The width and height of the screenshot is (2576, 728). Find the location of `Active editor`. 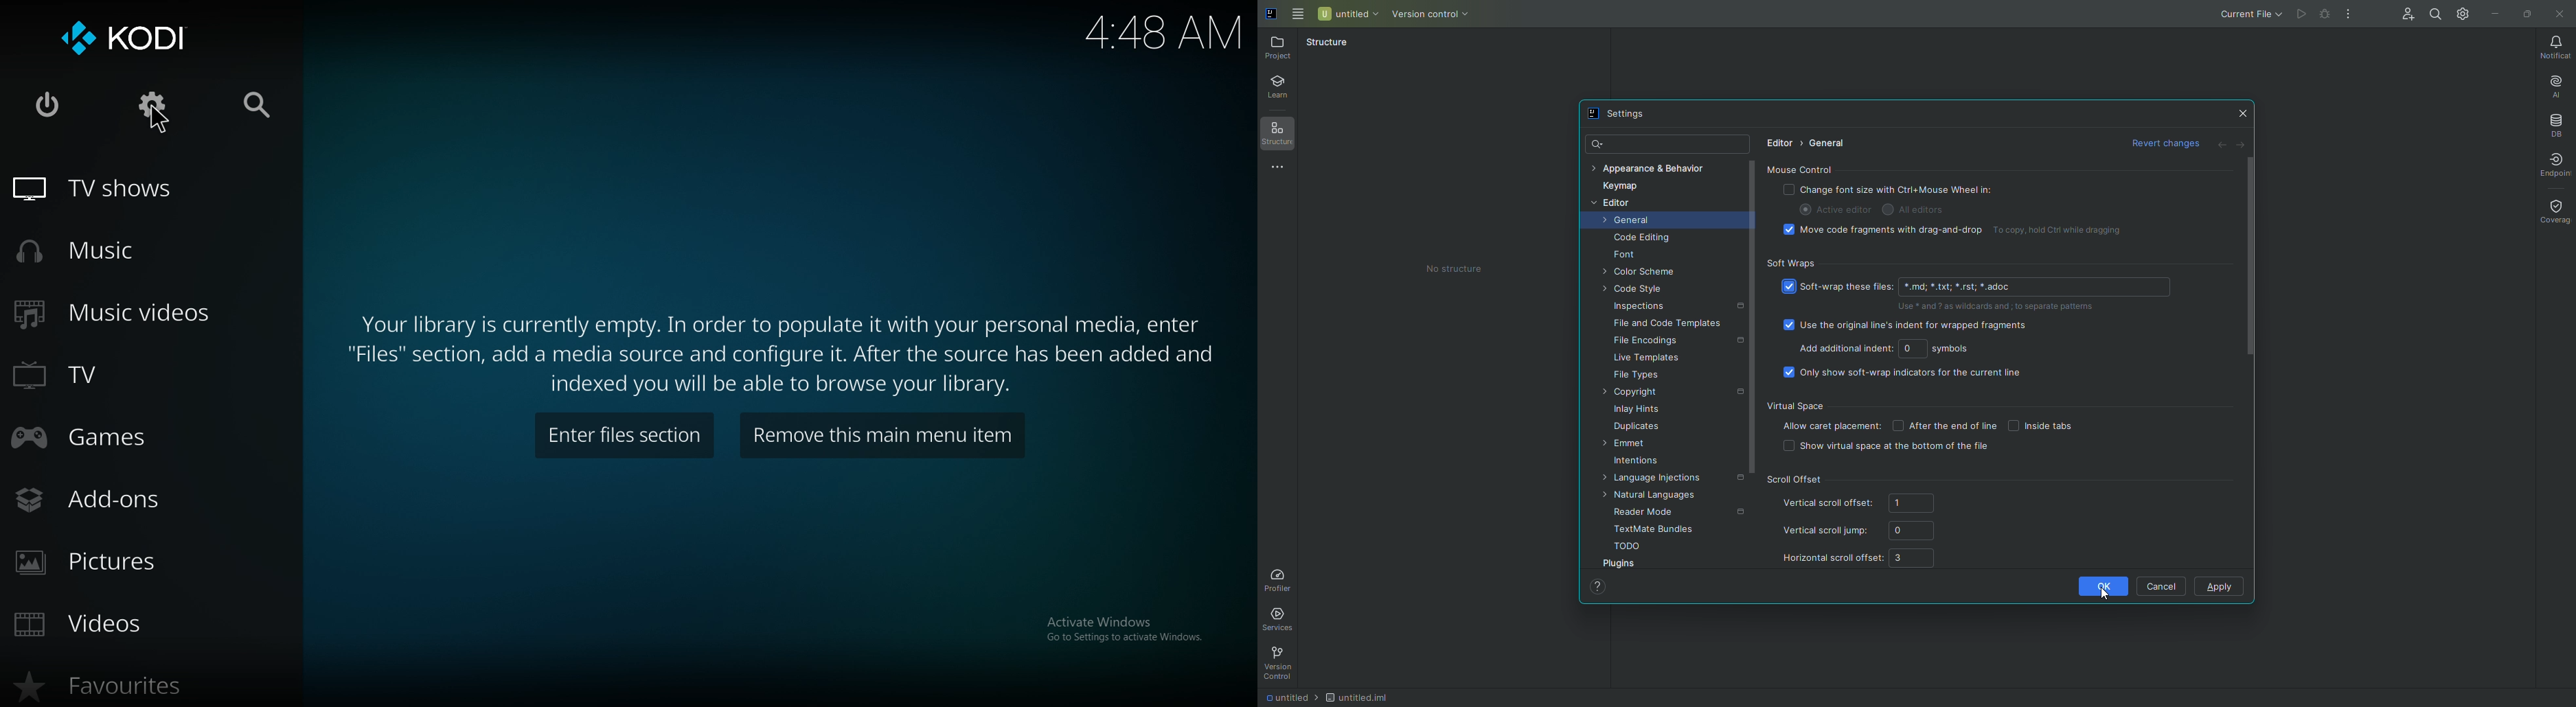

Active editor is located at coordinates (1836, 209).